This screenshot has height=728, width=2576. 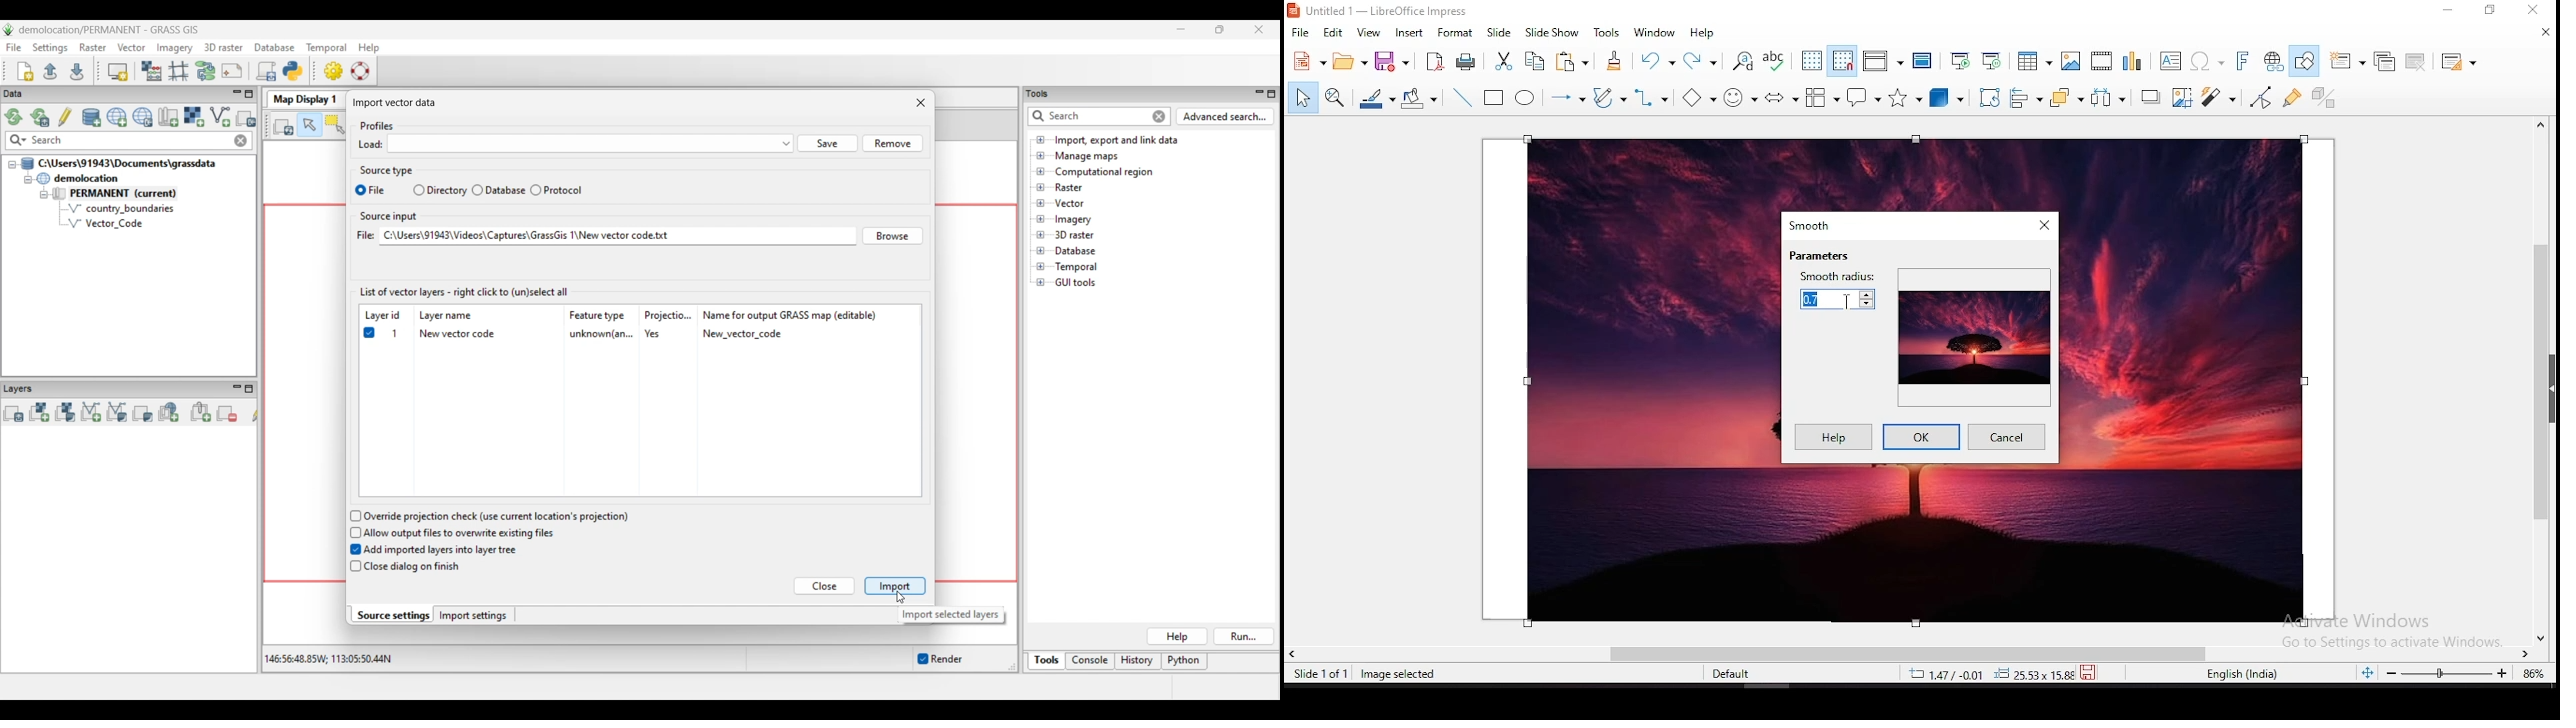 What do you see at coordinates (1699, 97) in the screenshot?
I see `basic shapes` at bounding box center [1699, 97].